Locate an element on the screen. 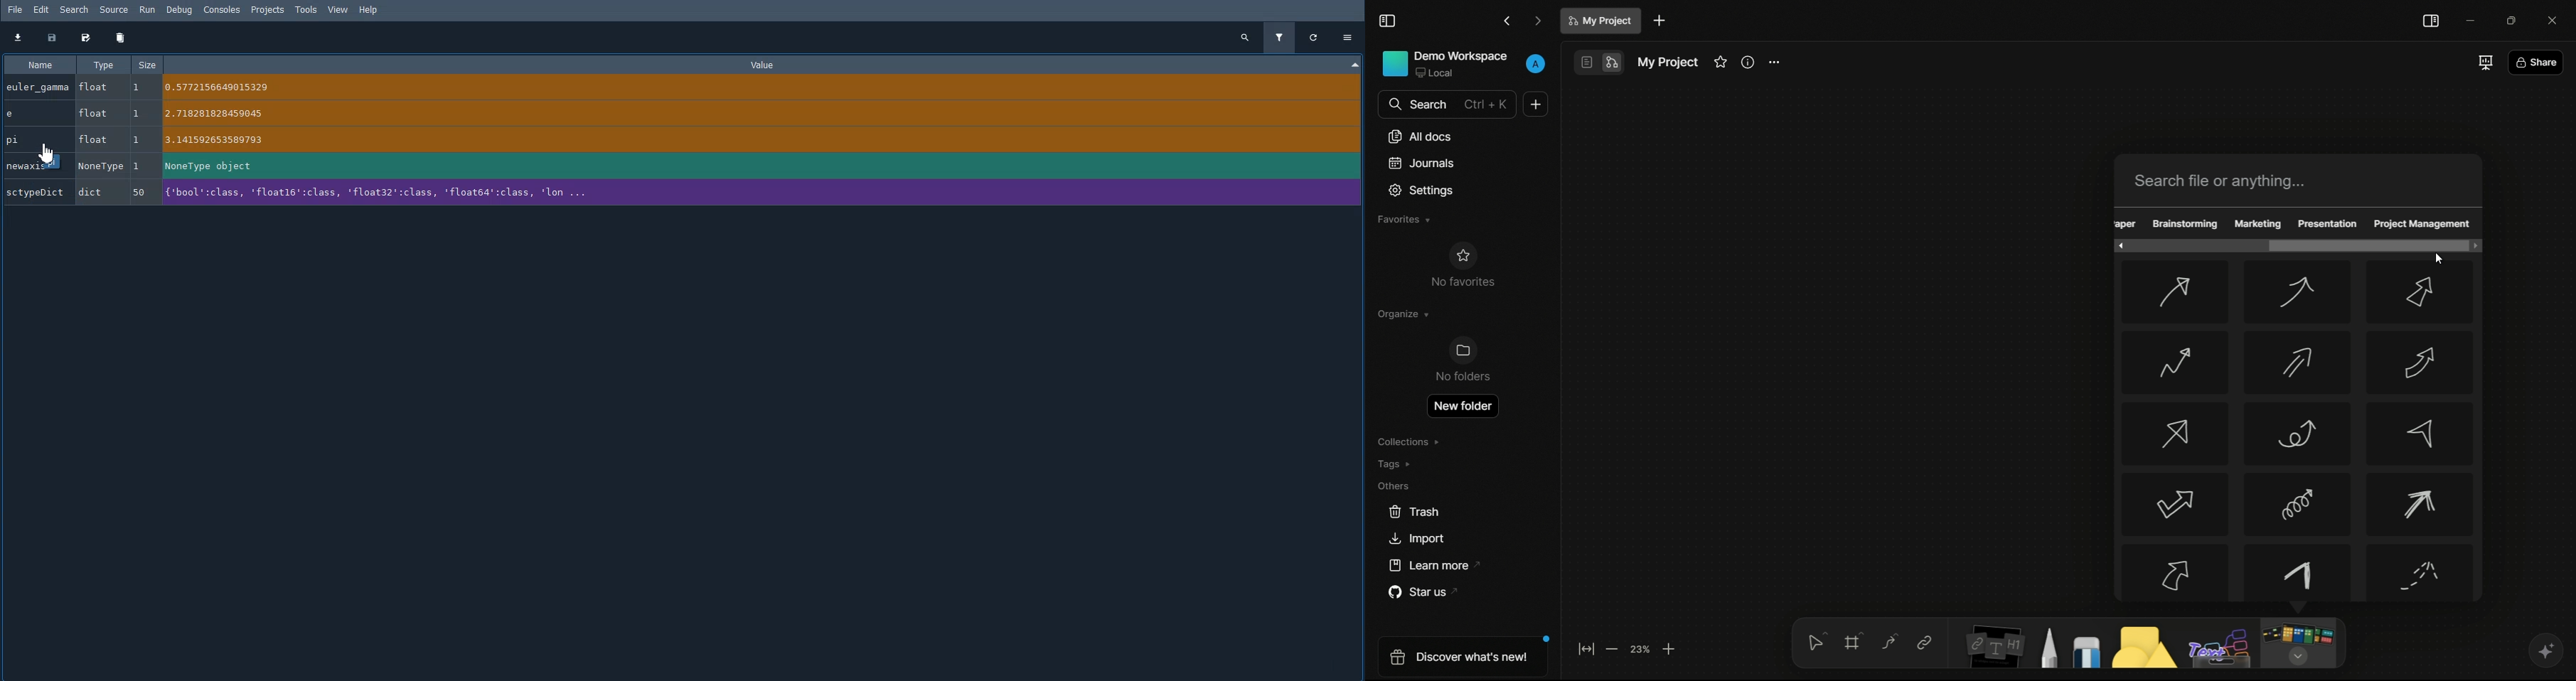 This screenshot has height=700, width=2576. informations is located at coordinates (1748, 62).